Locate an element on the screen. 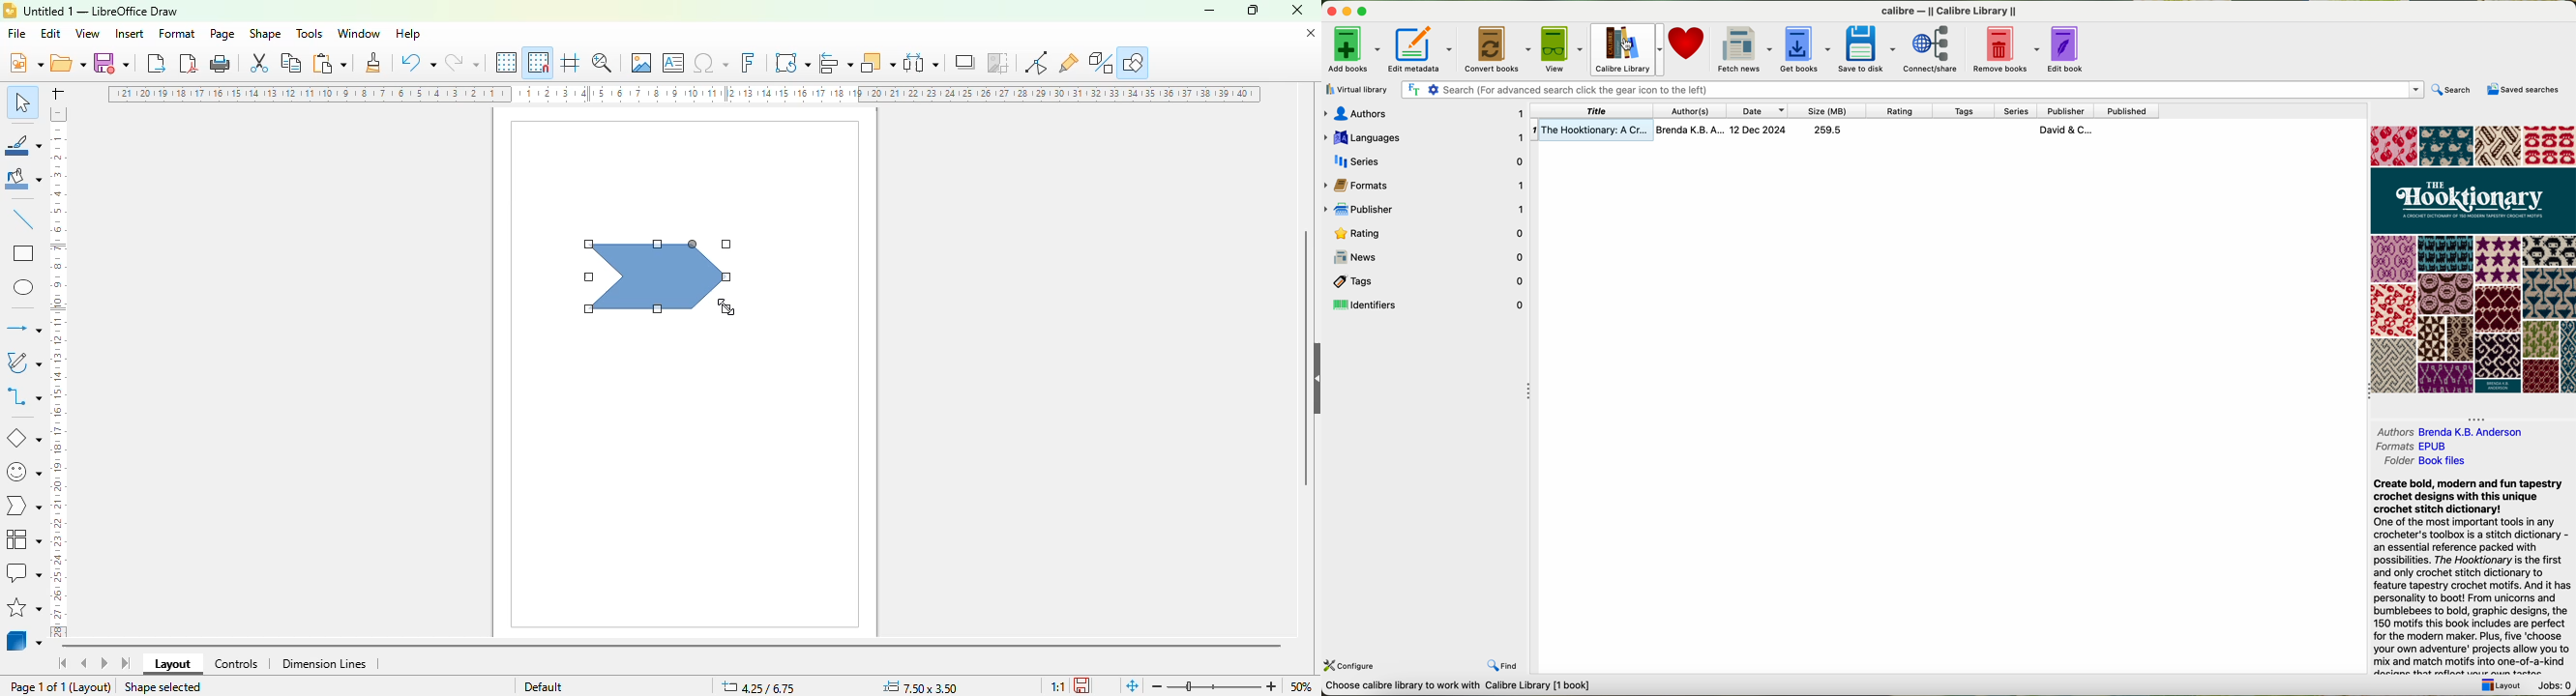 Image resolution: width=2576 pixels, height=700 pixels. line color is located at coordinates (23, 144).